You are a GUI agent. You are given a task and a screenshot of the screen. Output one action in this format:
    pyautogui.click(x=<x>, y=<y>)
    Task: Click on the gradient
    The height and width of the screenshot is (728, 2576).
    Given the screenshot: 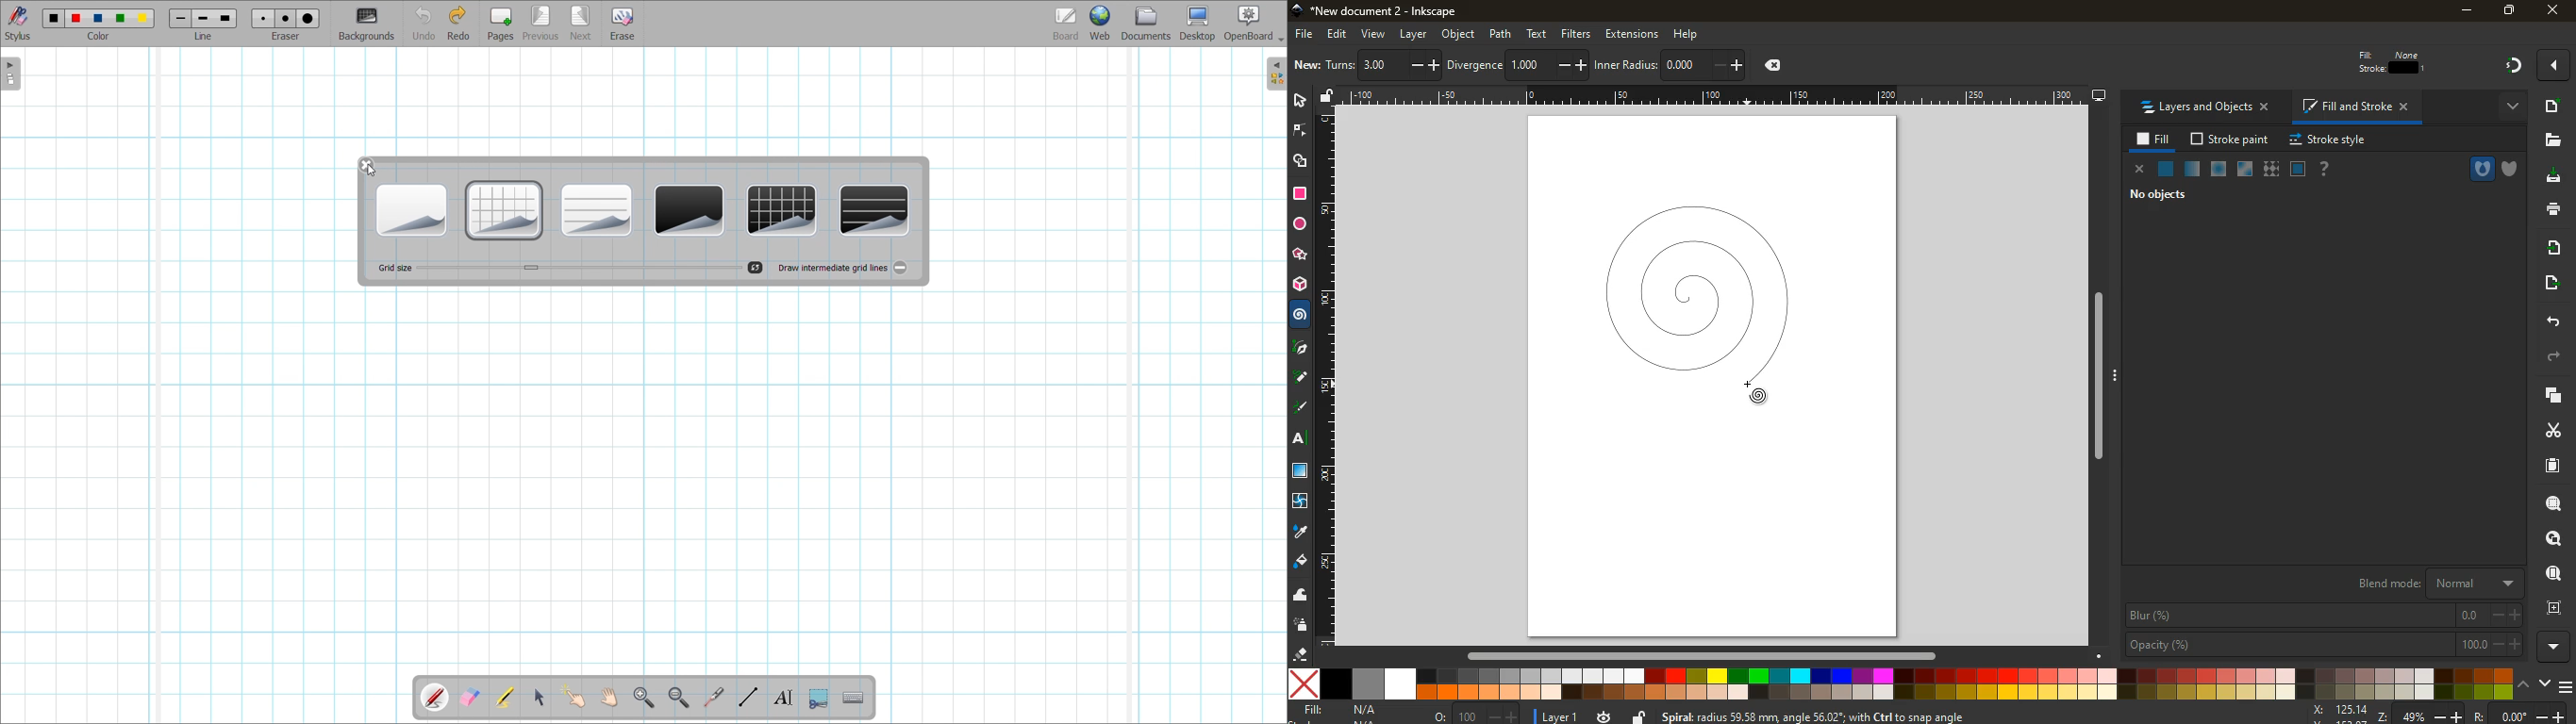 What is the action you would take?
    pyautogui.click(x=2516, y=66)
    